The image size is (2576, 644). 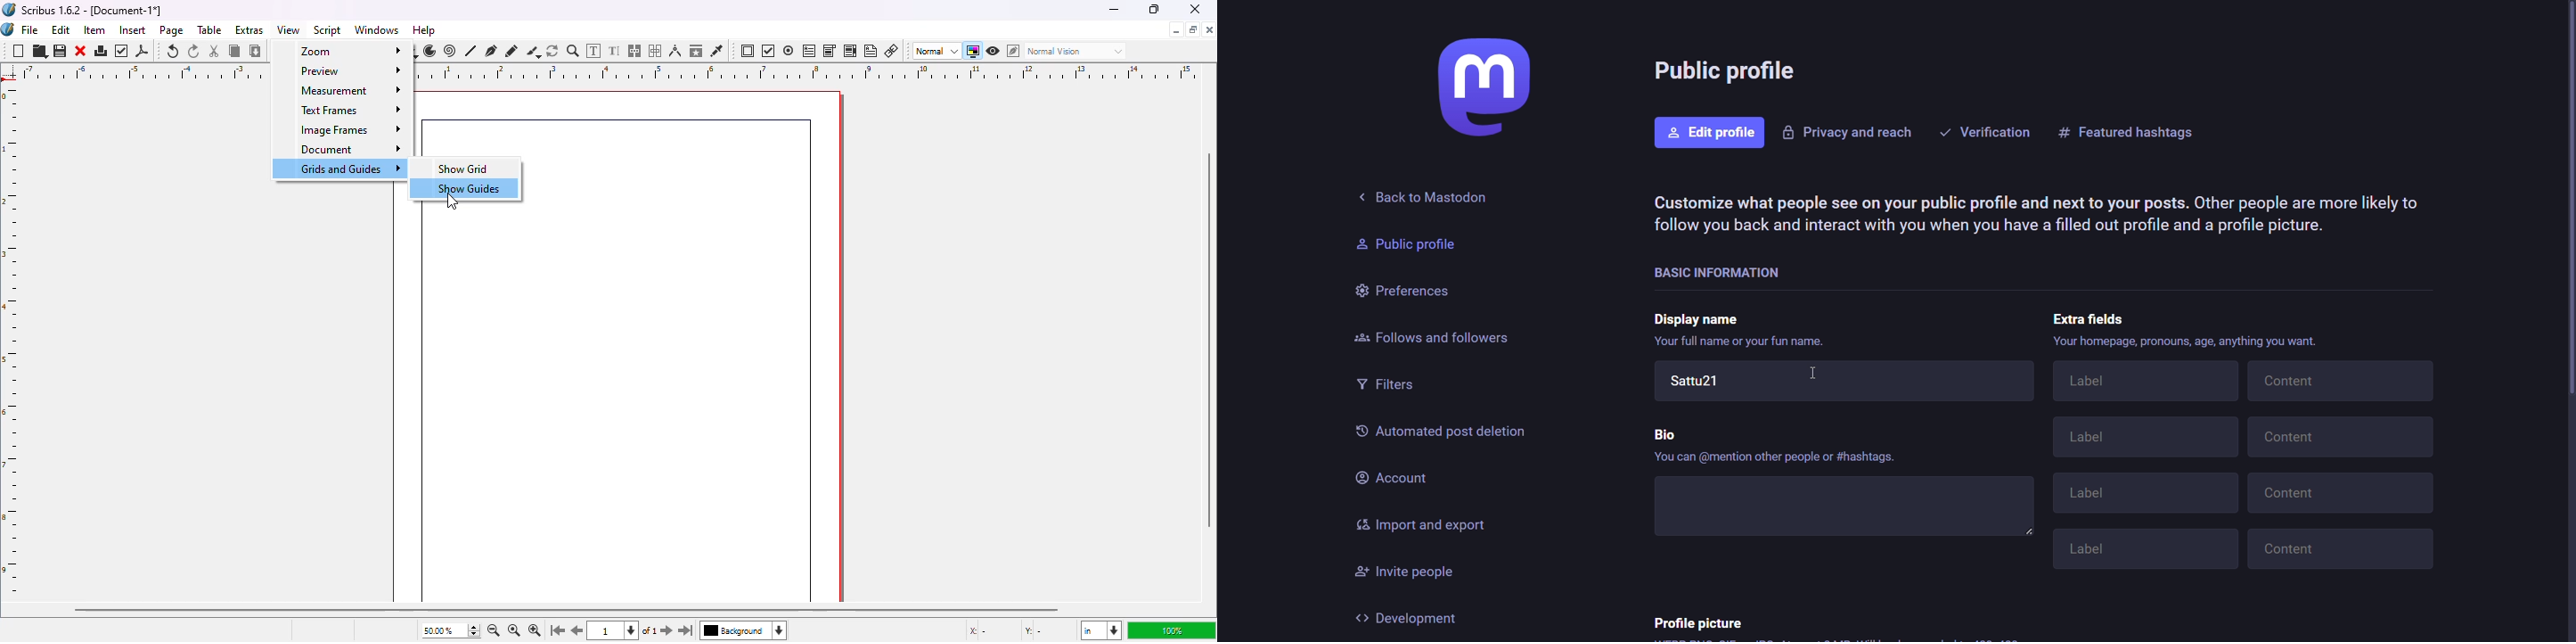 I want to click on 50.00%, so click(x=434, y=630).